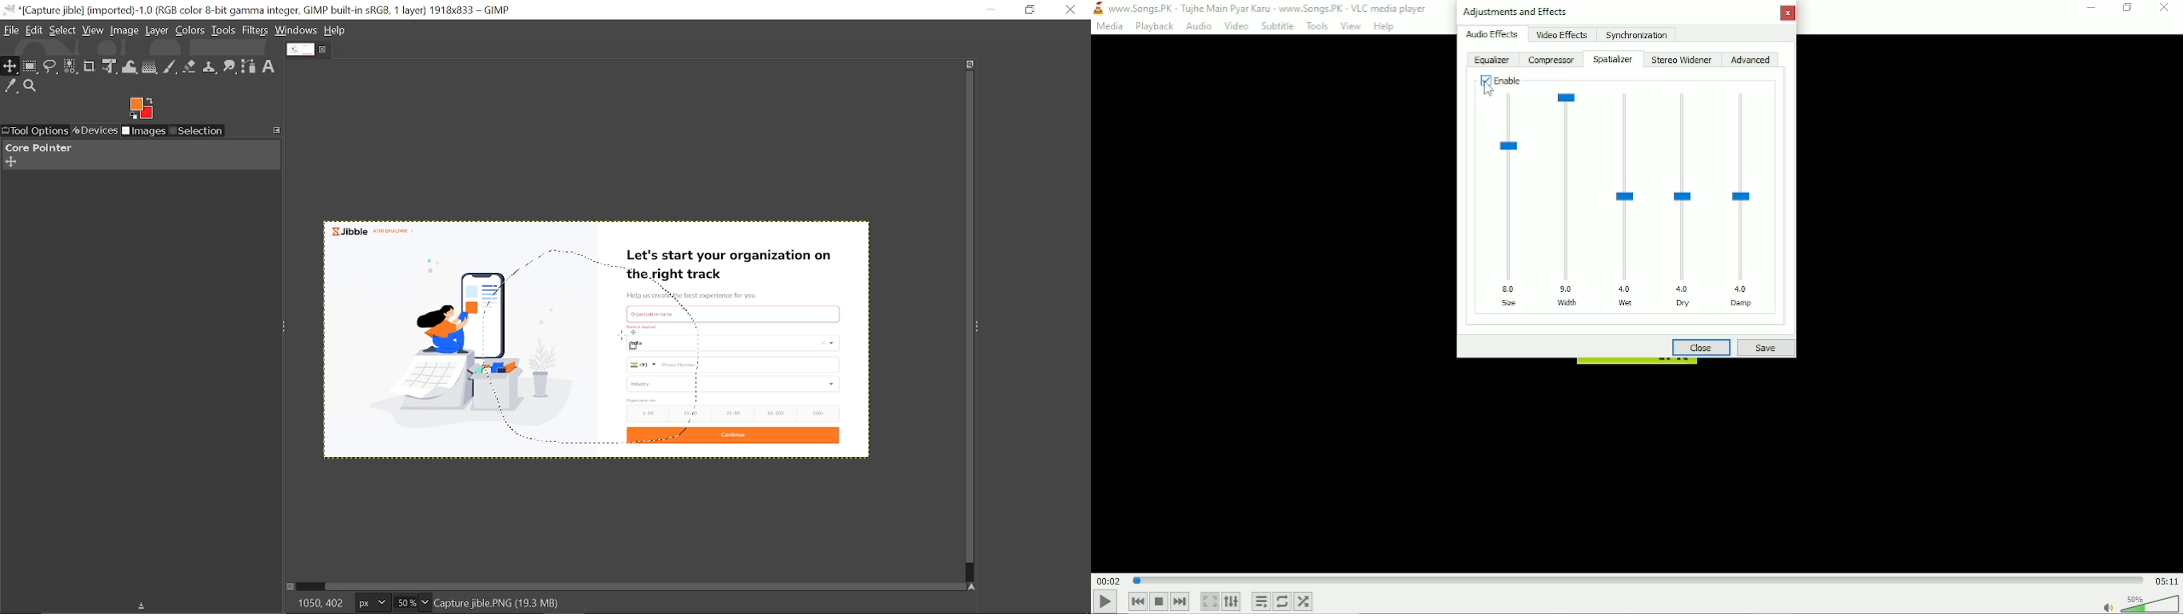 The height and width of the screenshot is (616, 2184). I want to click on www.Songs.PK - Tujhe Main Pyar Karu - www.Songs.PK - VLC media player, so click(1262, 8).